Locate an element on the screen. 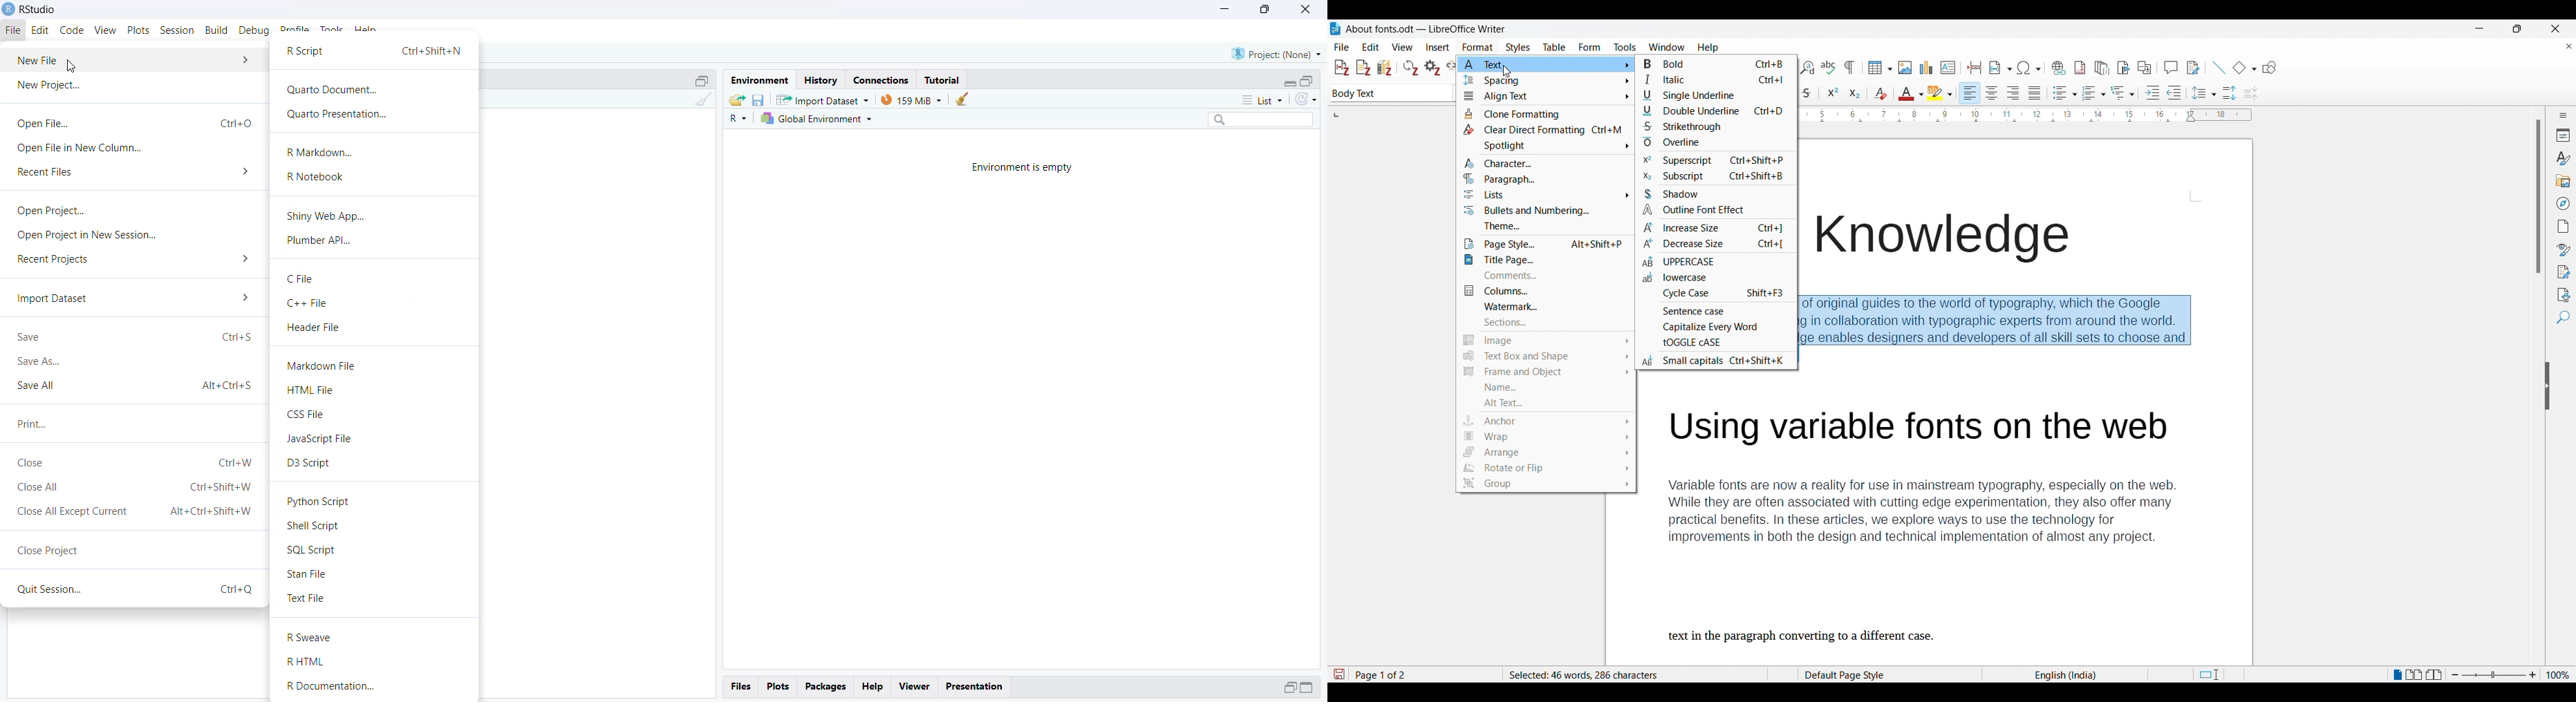 This screenshot has width=2576, height=728. Recent Files is located at coordinates (133, 173).